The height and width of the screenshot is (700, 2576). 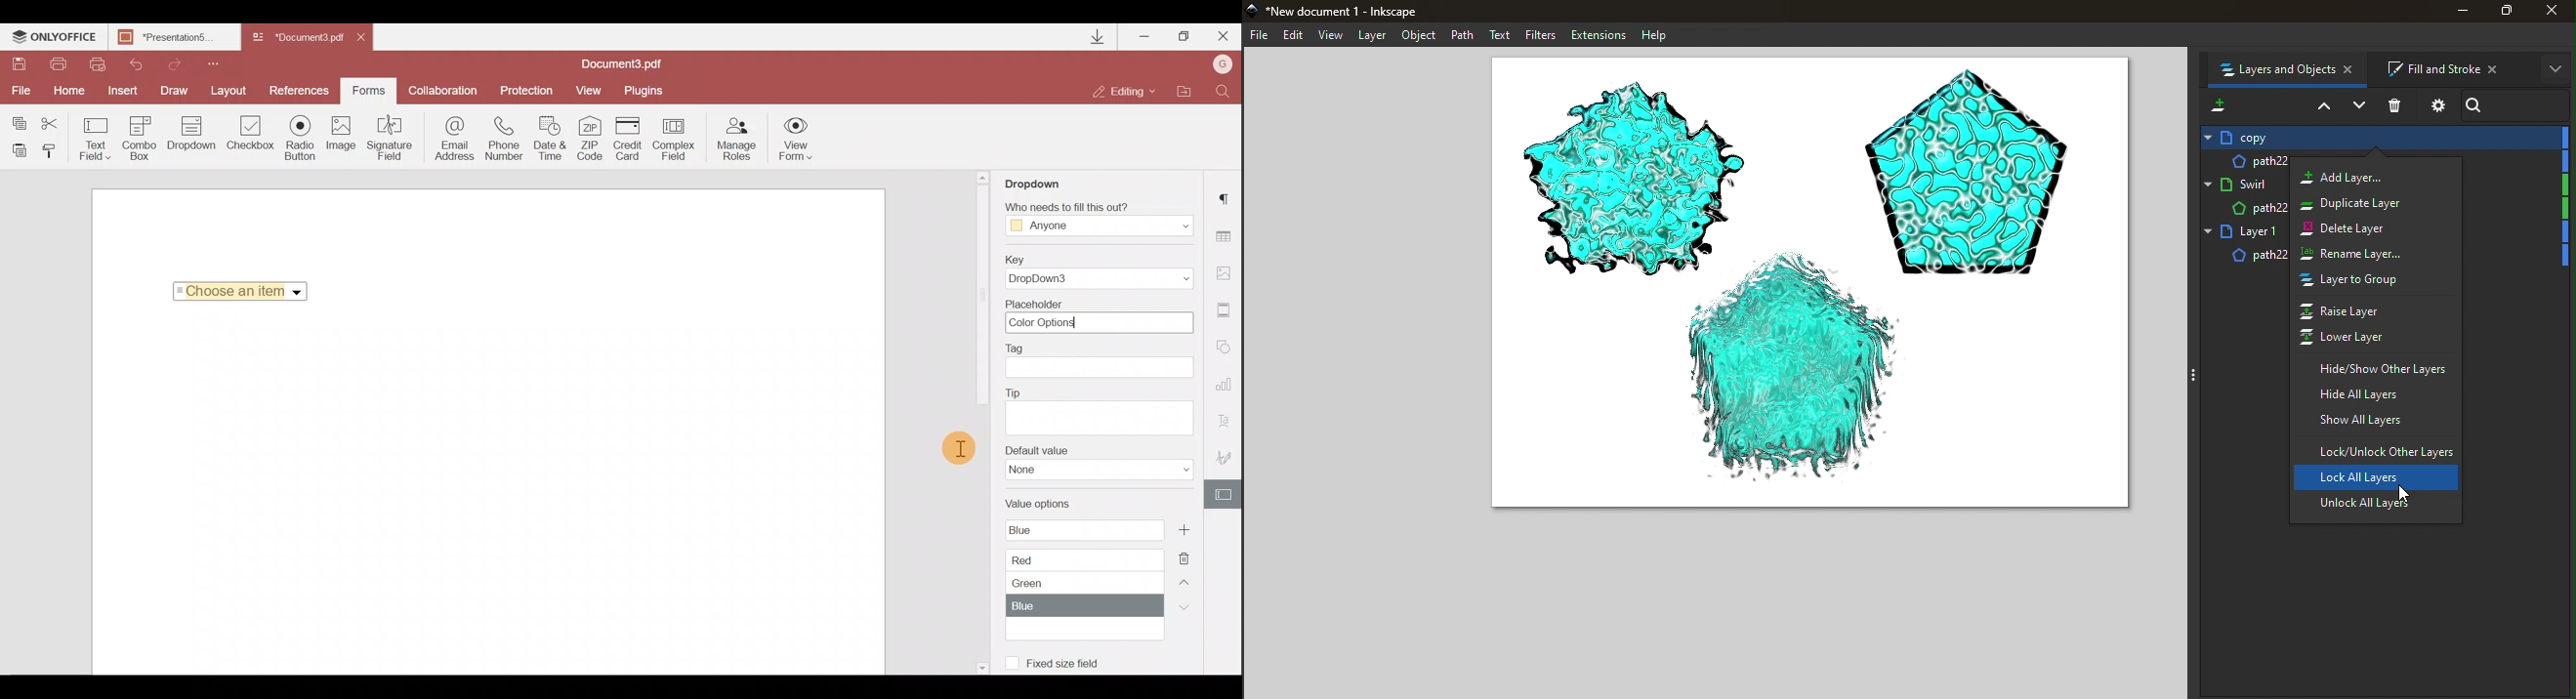 What do you see at coordinates (2321, 107) in the screenshot?
I see `Raise selection one step` at bounding box center [2321, 107].